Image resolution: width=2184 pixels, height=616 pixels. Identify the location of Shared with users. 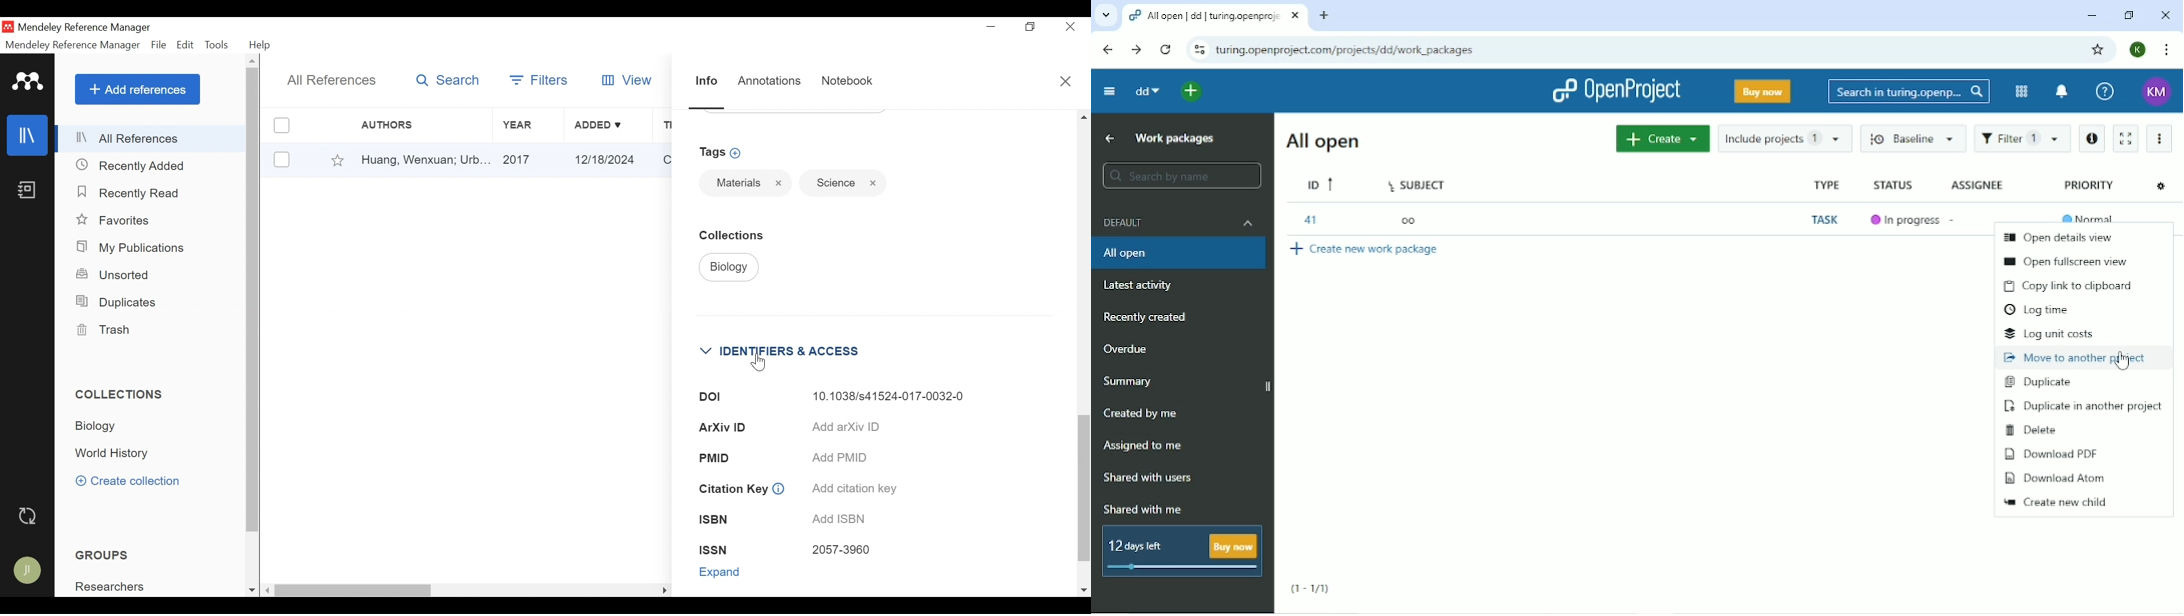
(1152, 477).